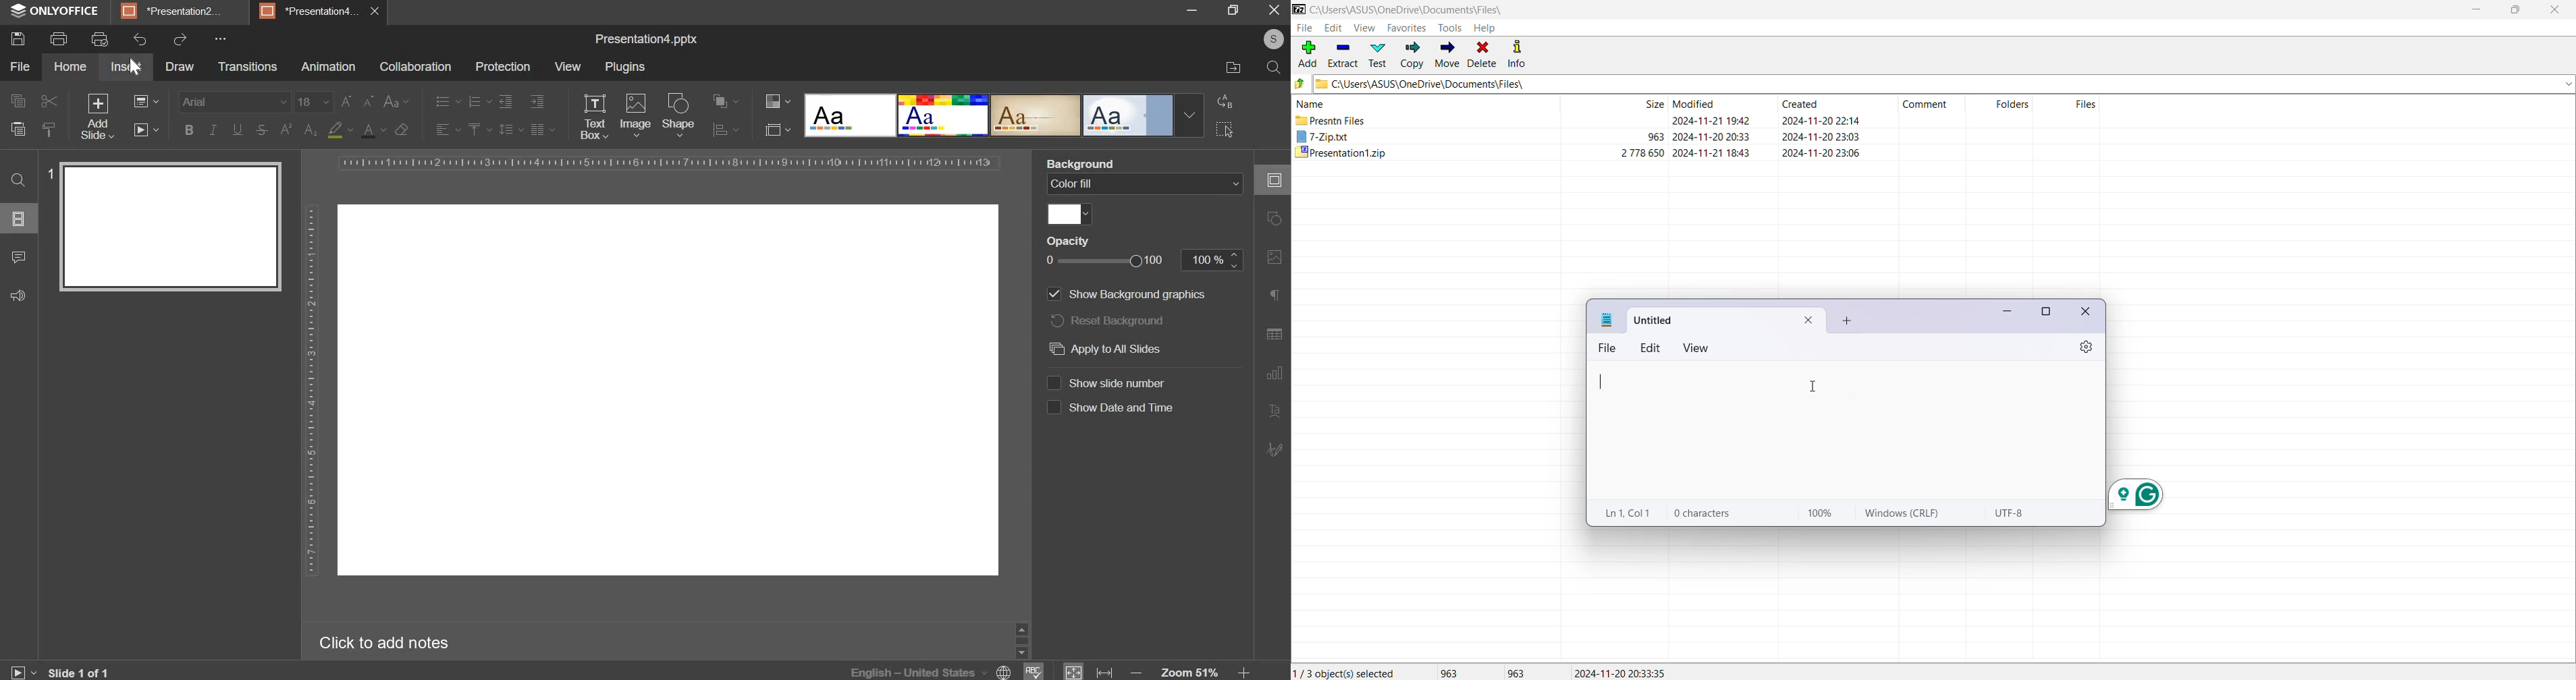  I want to click on reset background, so click(1107, 320).